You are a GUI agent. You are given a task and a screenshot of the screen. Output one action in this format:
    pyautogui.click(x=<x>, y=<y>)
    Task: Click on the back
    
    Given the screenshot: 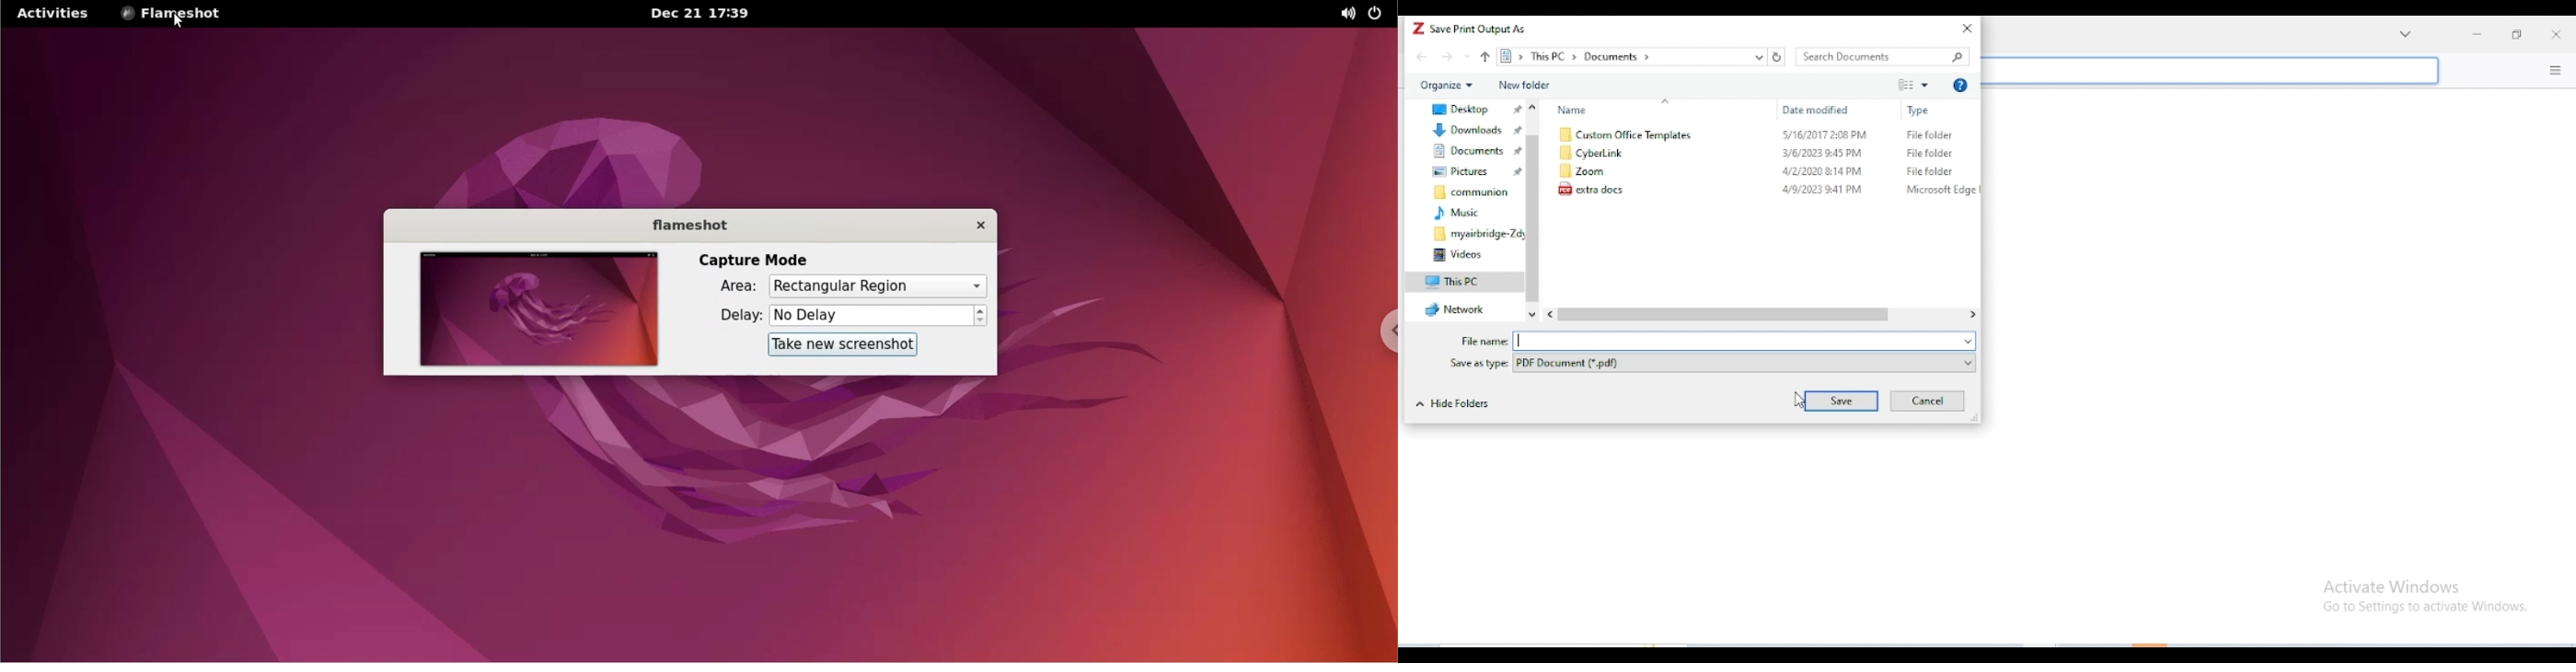 What is the action you would take?
    pyautogui.click(x=1422, y=56)
    